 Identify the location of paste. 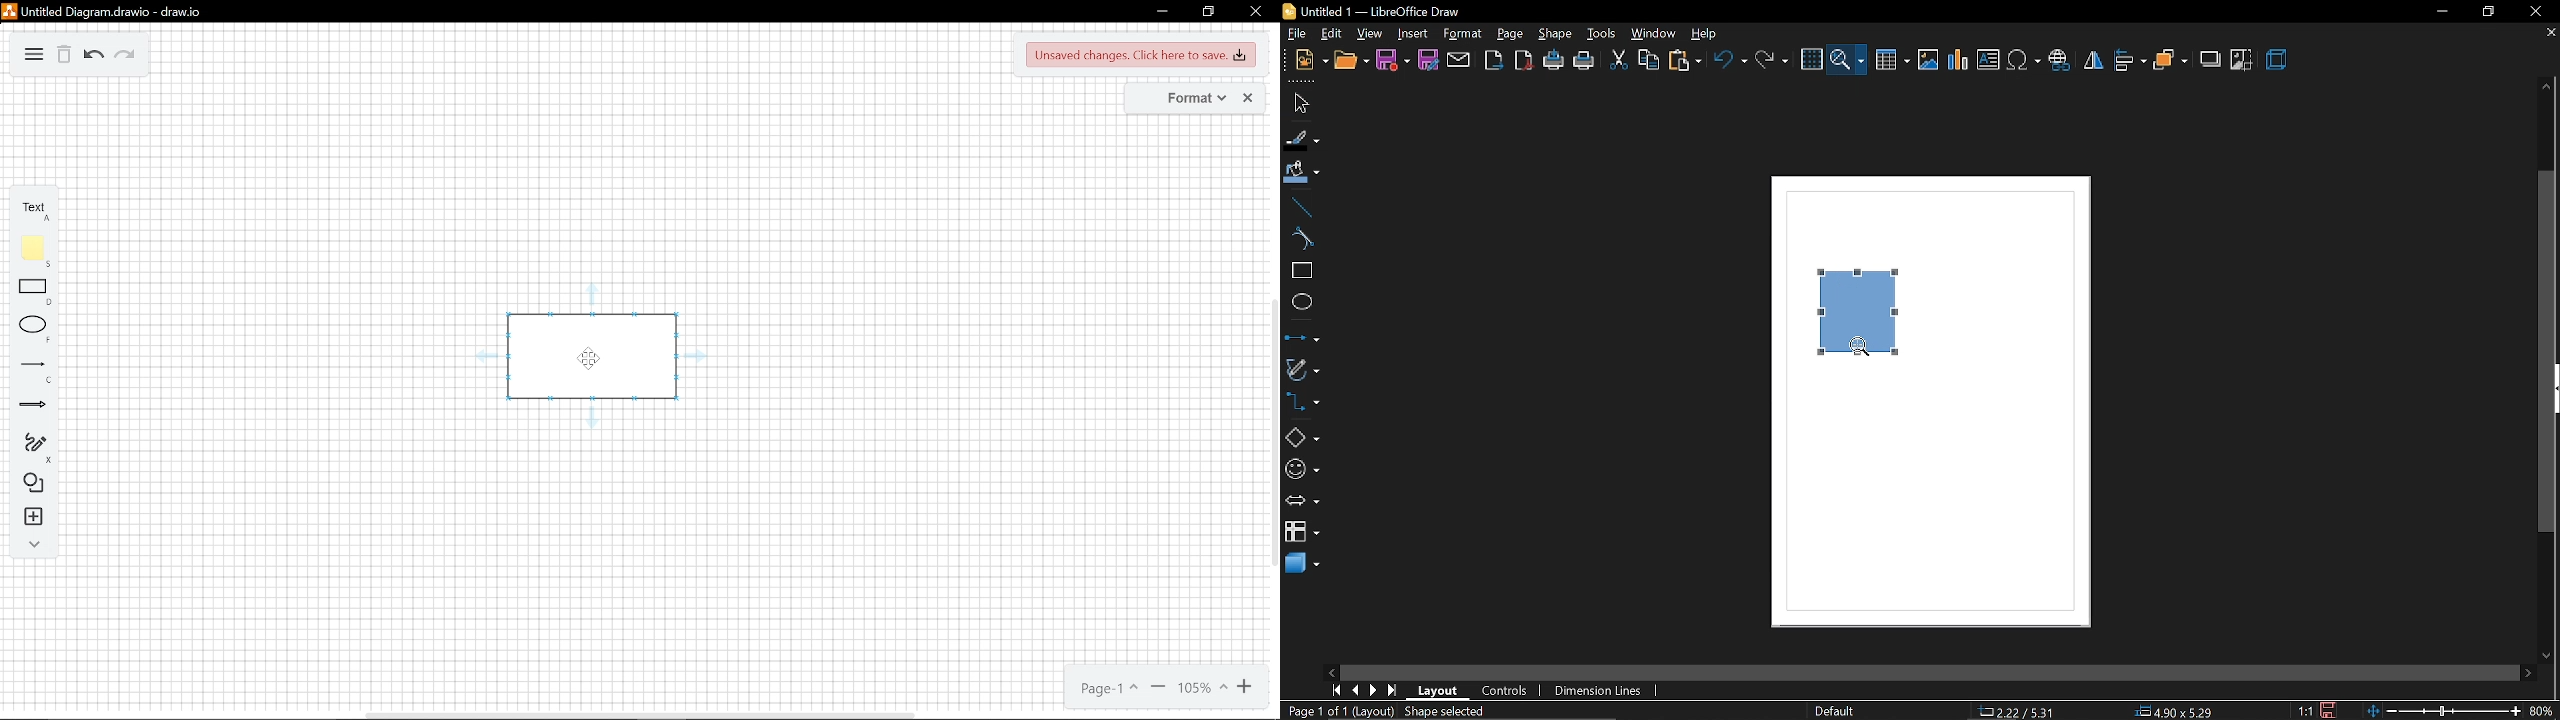
(1685, 61).